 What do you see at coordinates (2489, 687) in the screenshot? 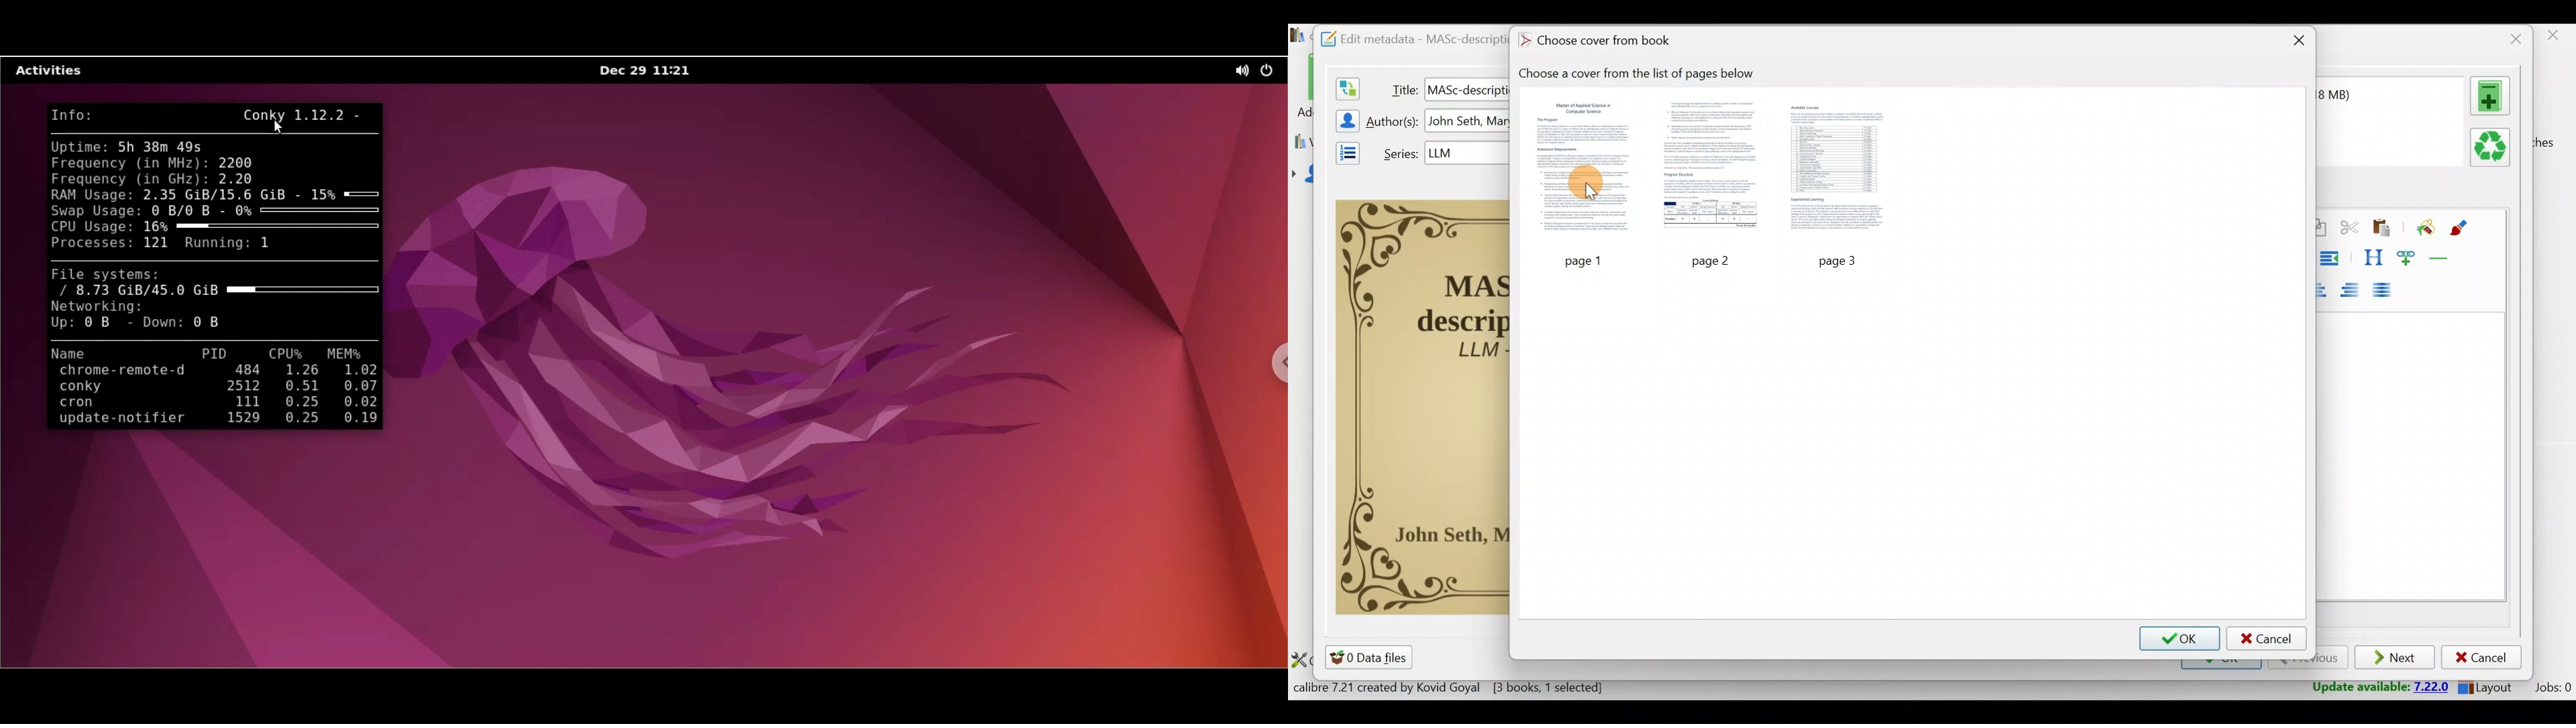
I see `Layouts` at bounding box center [2489, 687].